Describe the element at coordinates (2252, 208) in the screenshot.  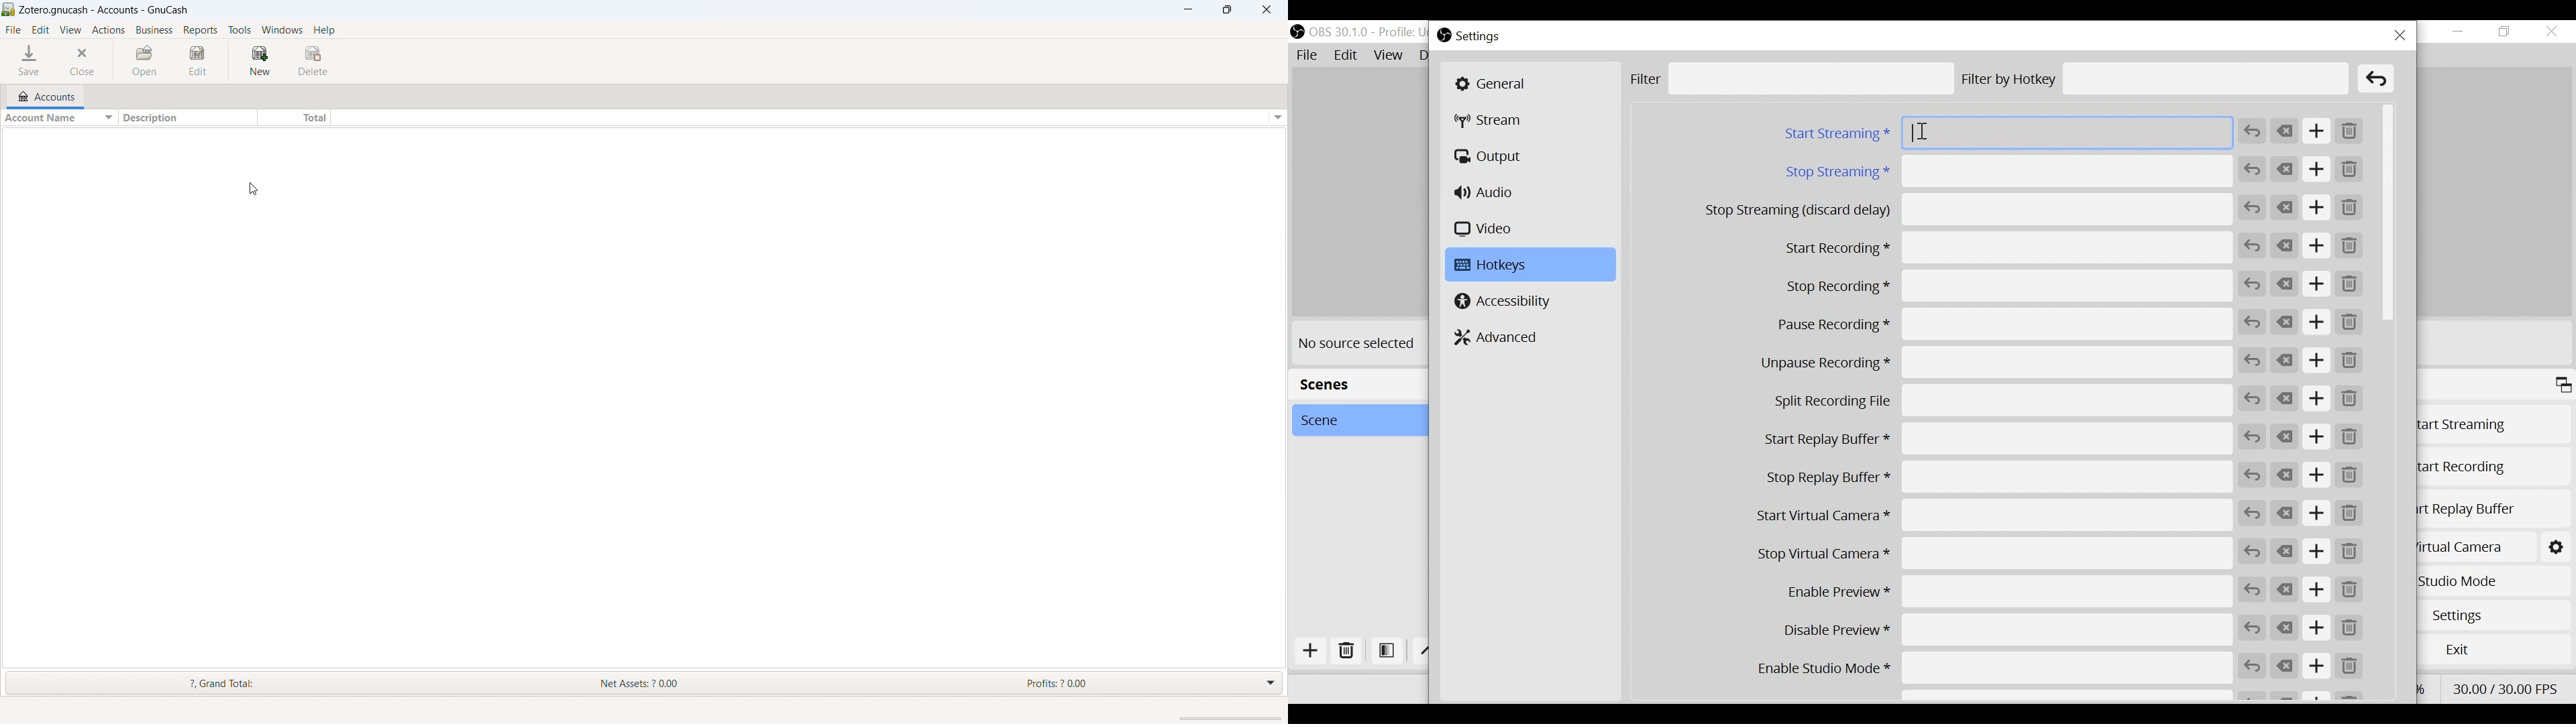
I see `Revert` at that location.